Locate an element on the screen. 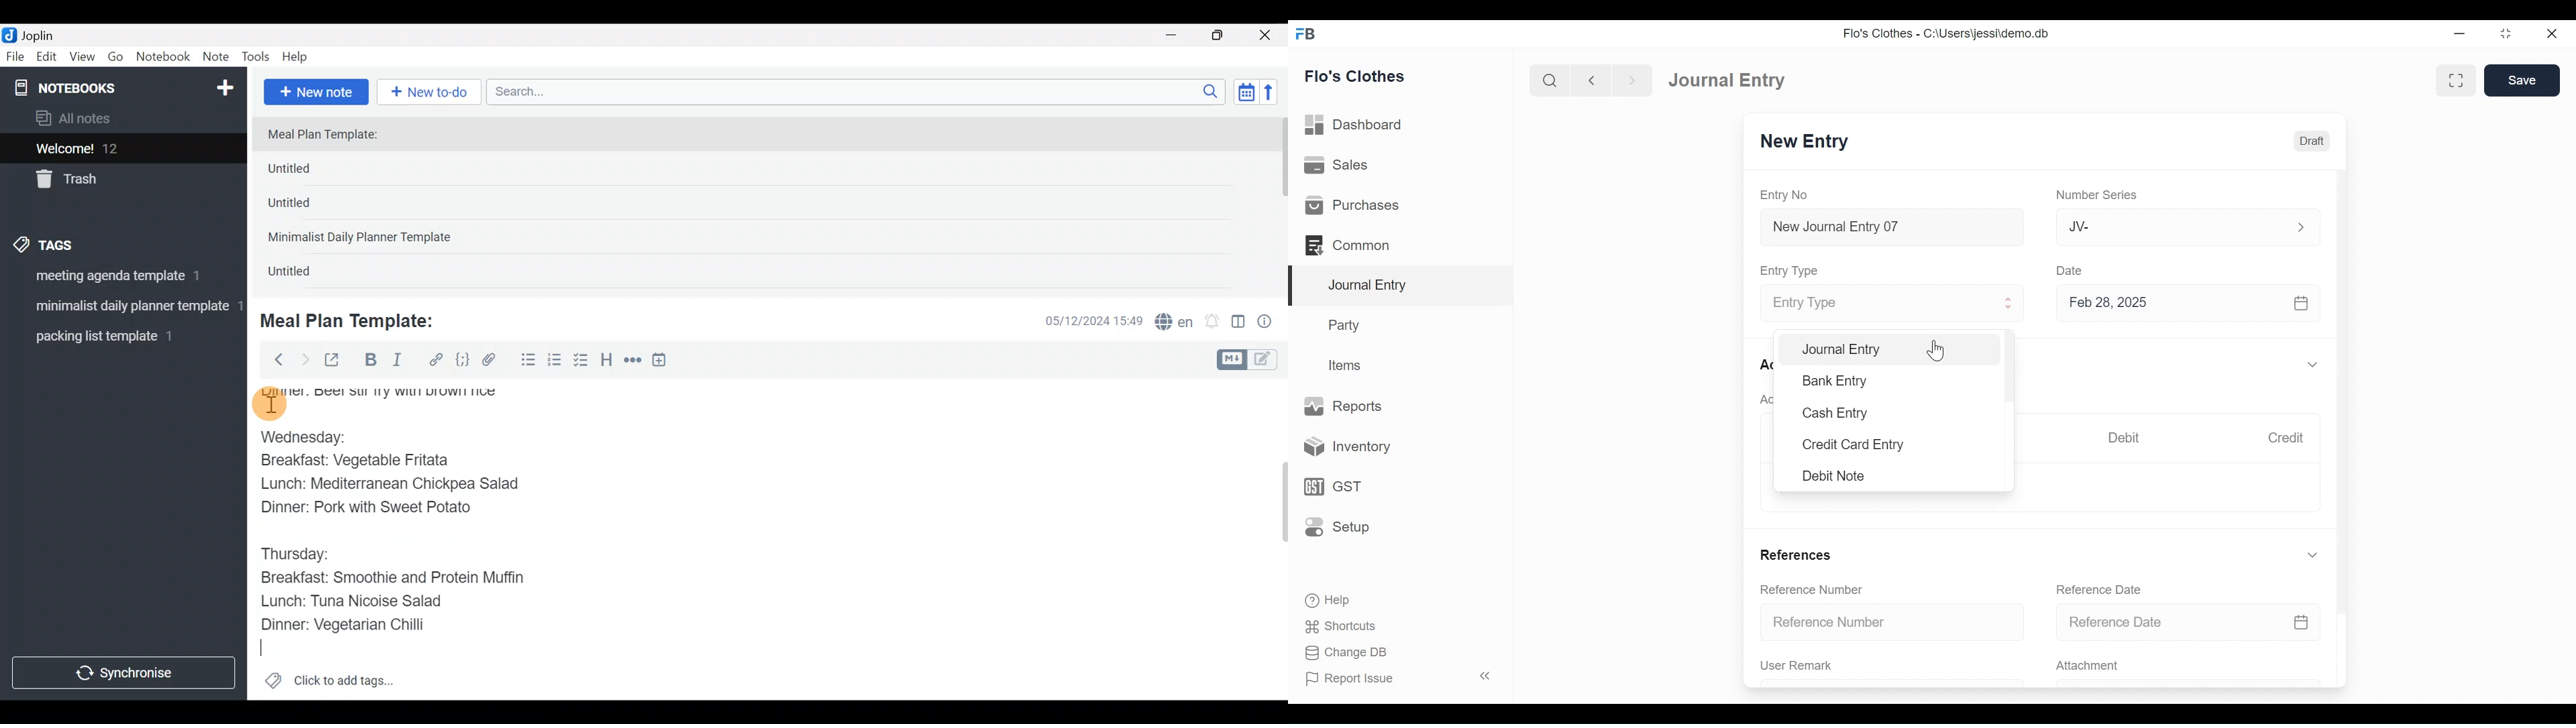 Image resolution: width=2576 pixels, height=728 pixels. File is located at coordinates (16, 57).